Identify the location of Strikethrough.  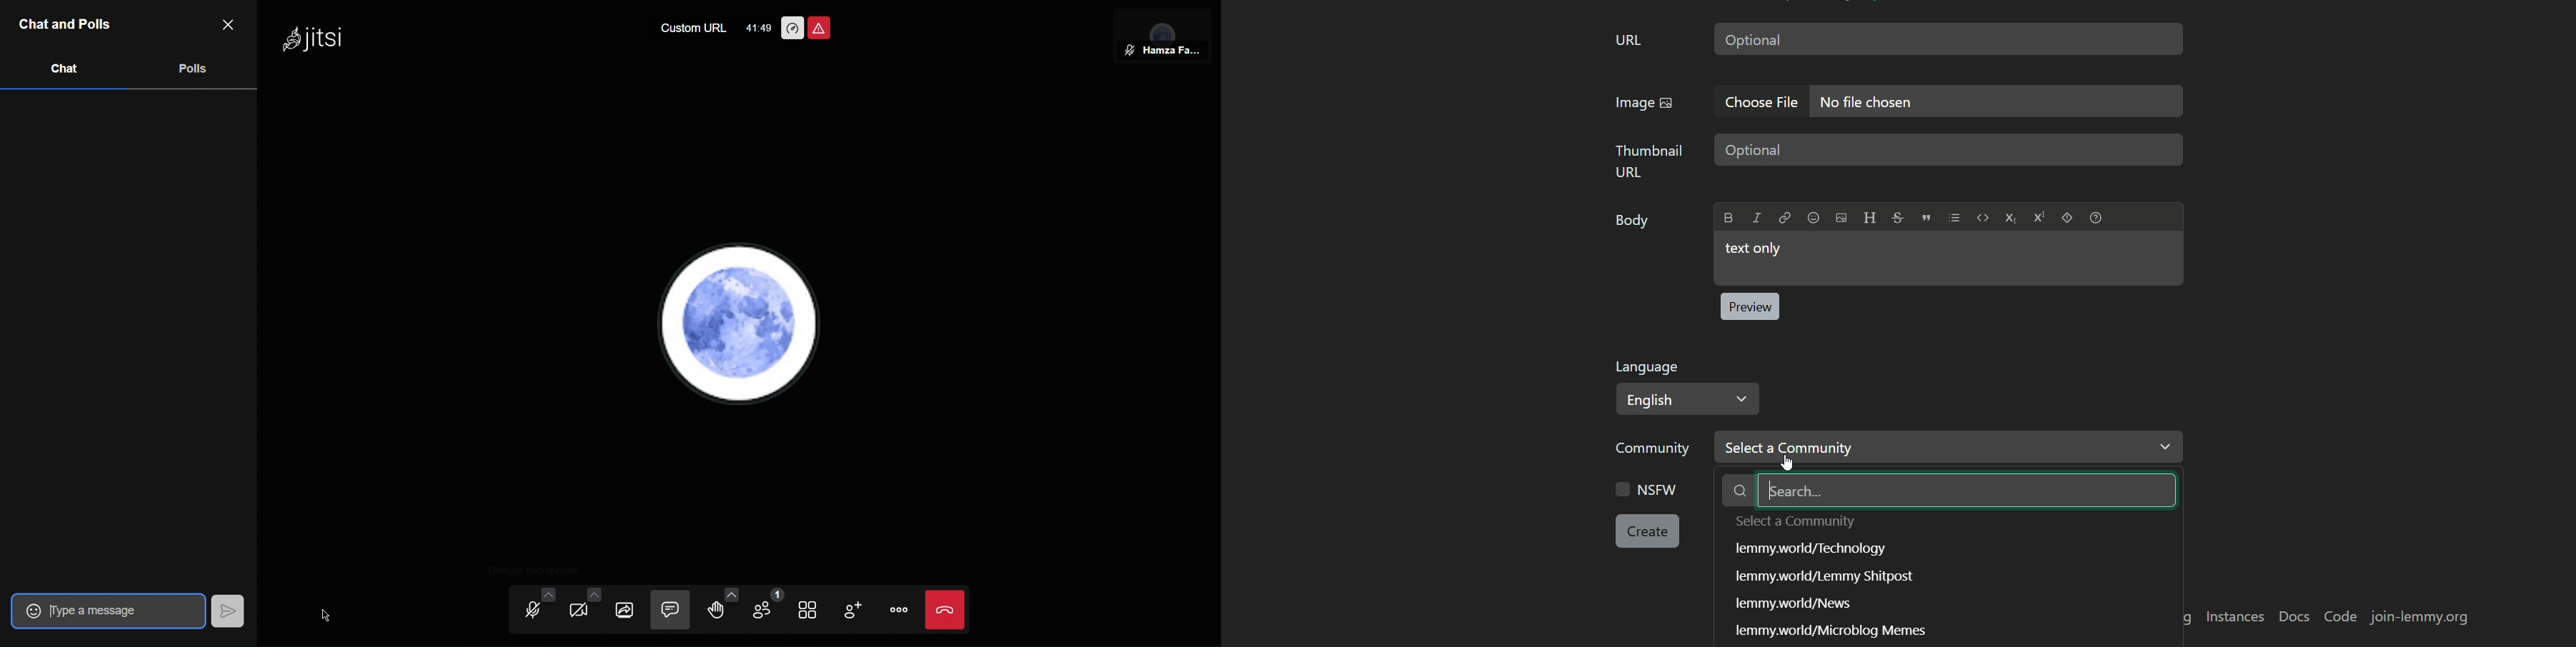
(1898, 216).